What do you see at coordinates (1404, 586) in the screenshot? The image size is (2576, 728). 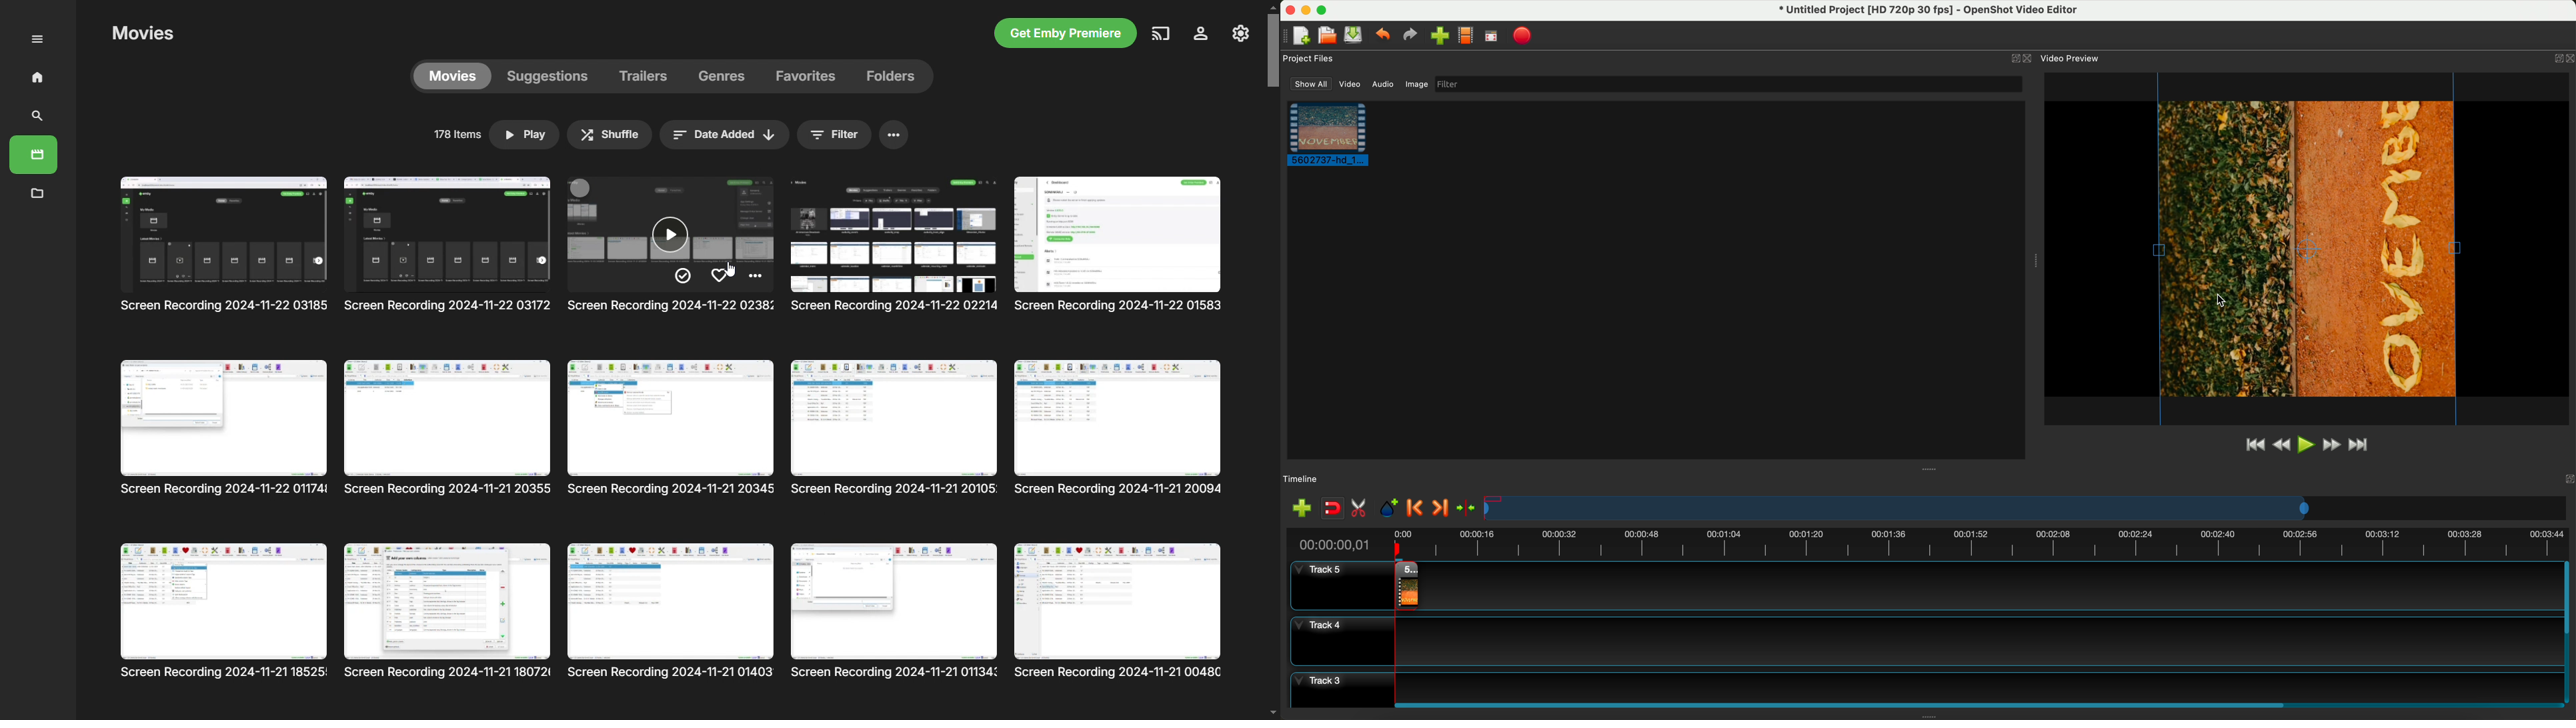 I see `drag video to track 4` at bounding box center [1404, 586].